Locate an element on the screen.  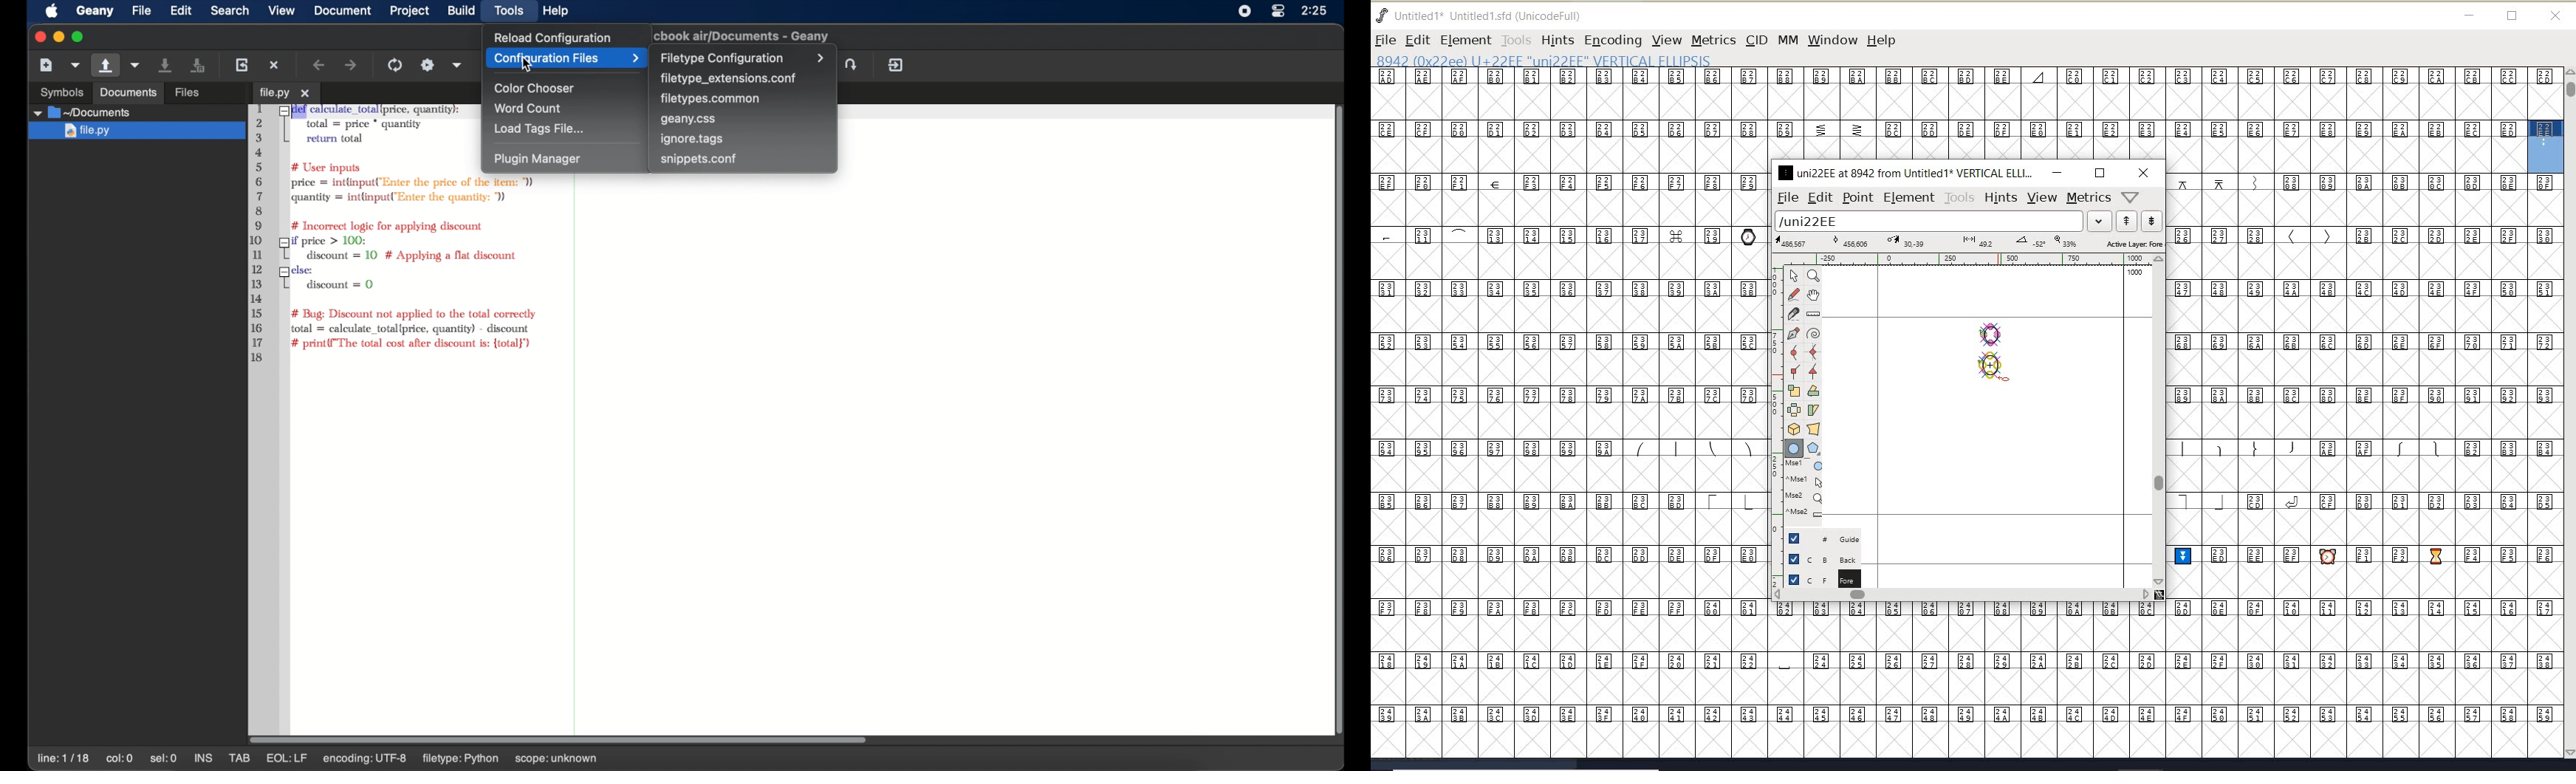
TOOLS is located at coordinates (1515, 40).